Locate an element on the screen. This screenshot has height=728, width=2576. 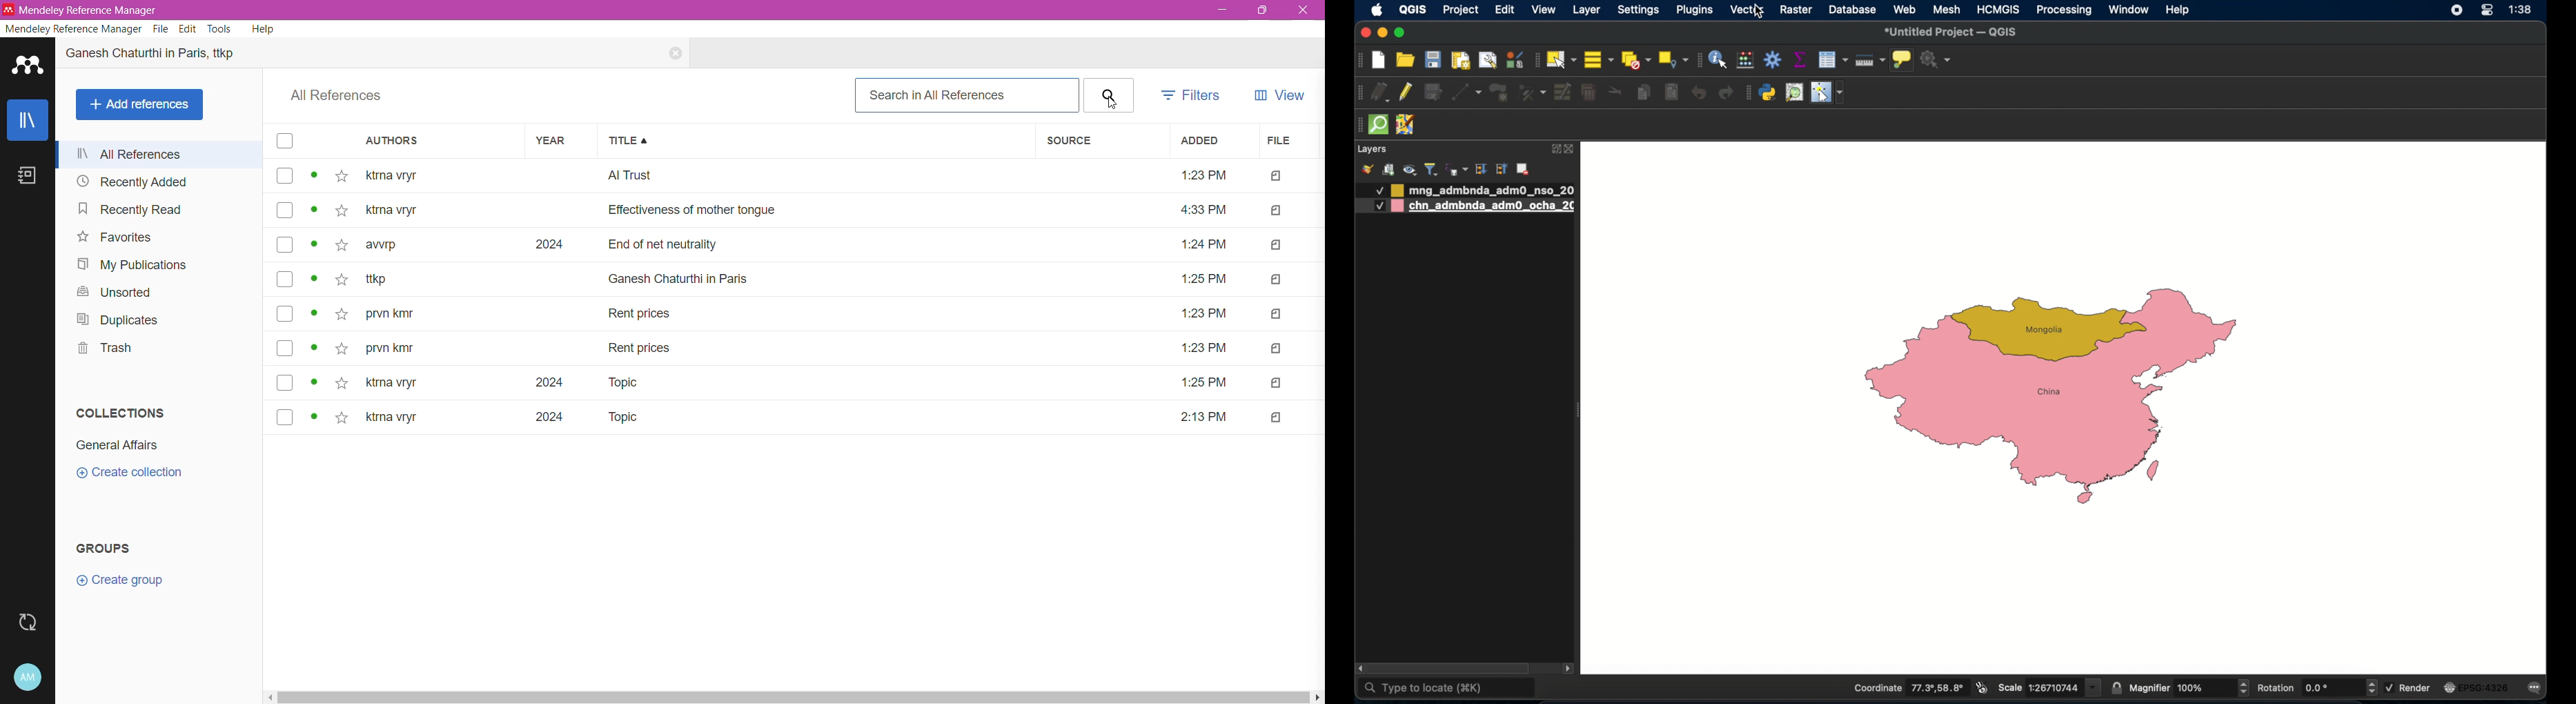
close is located at coordinates (1365, 33).